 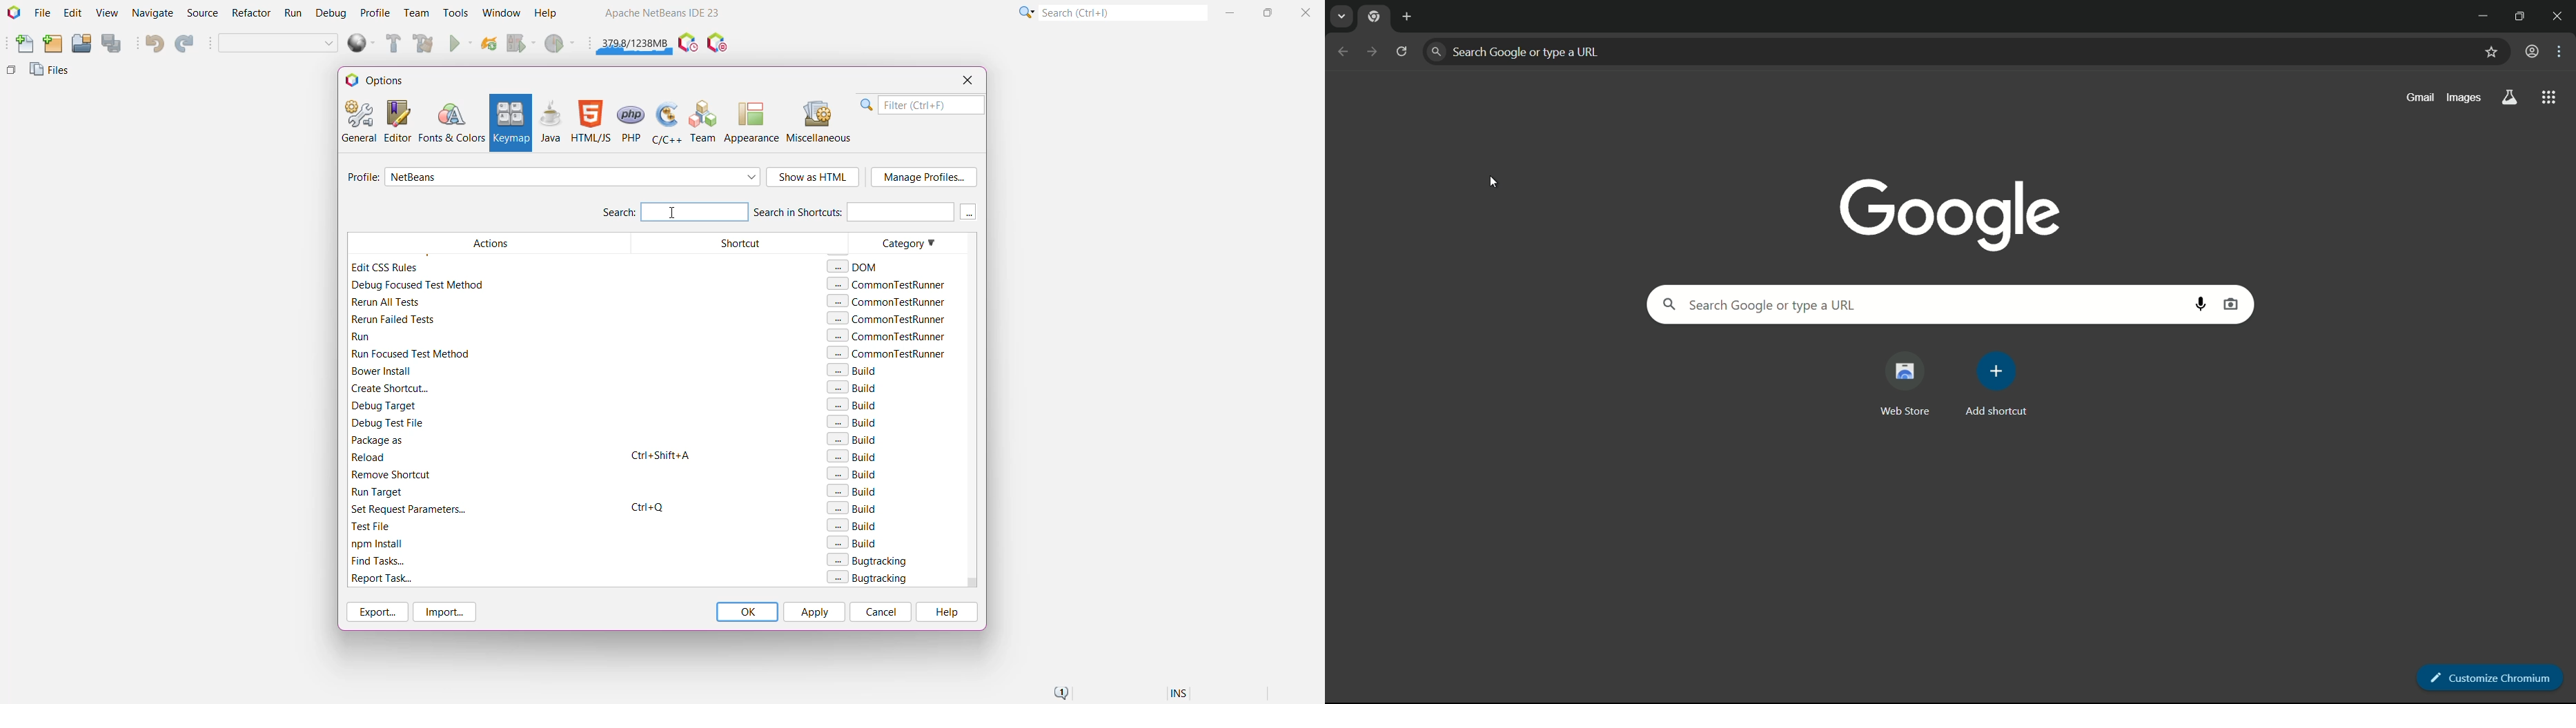 What do you see at coordinates (1342, 51) in the screenshot?
I see `go back` at bounding box center [1342, 51].